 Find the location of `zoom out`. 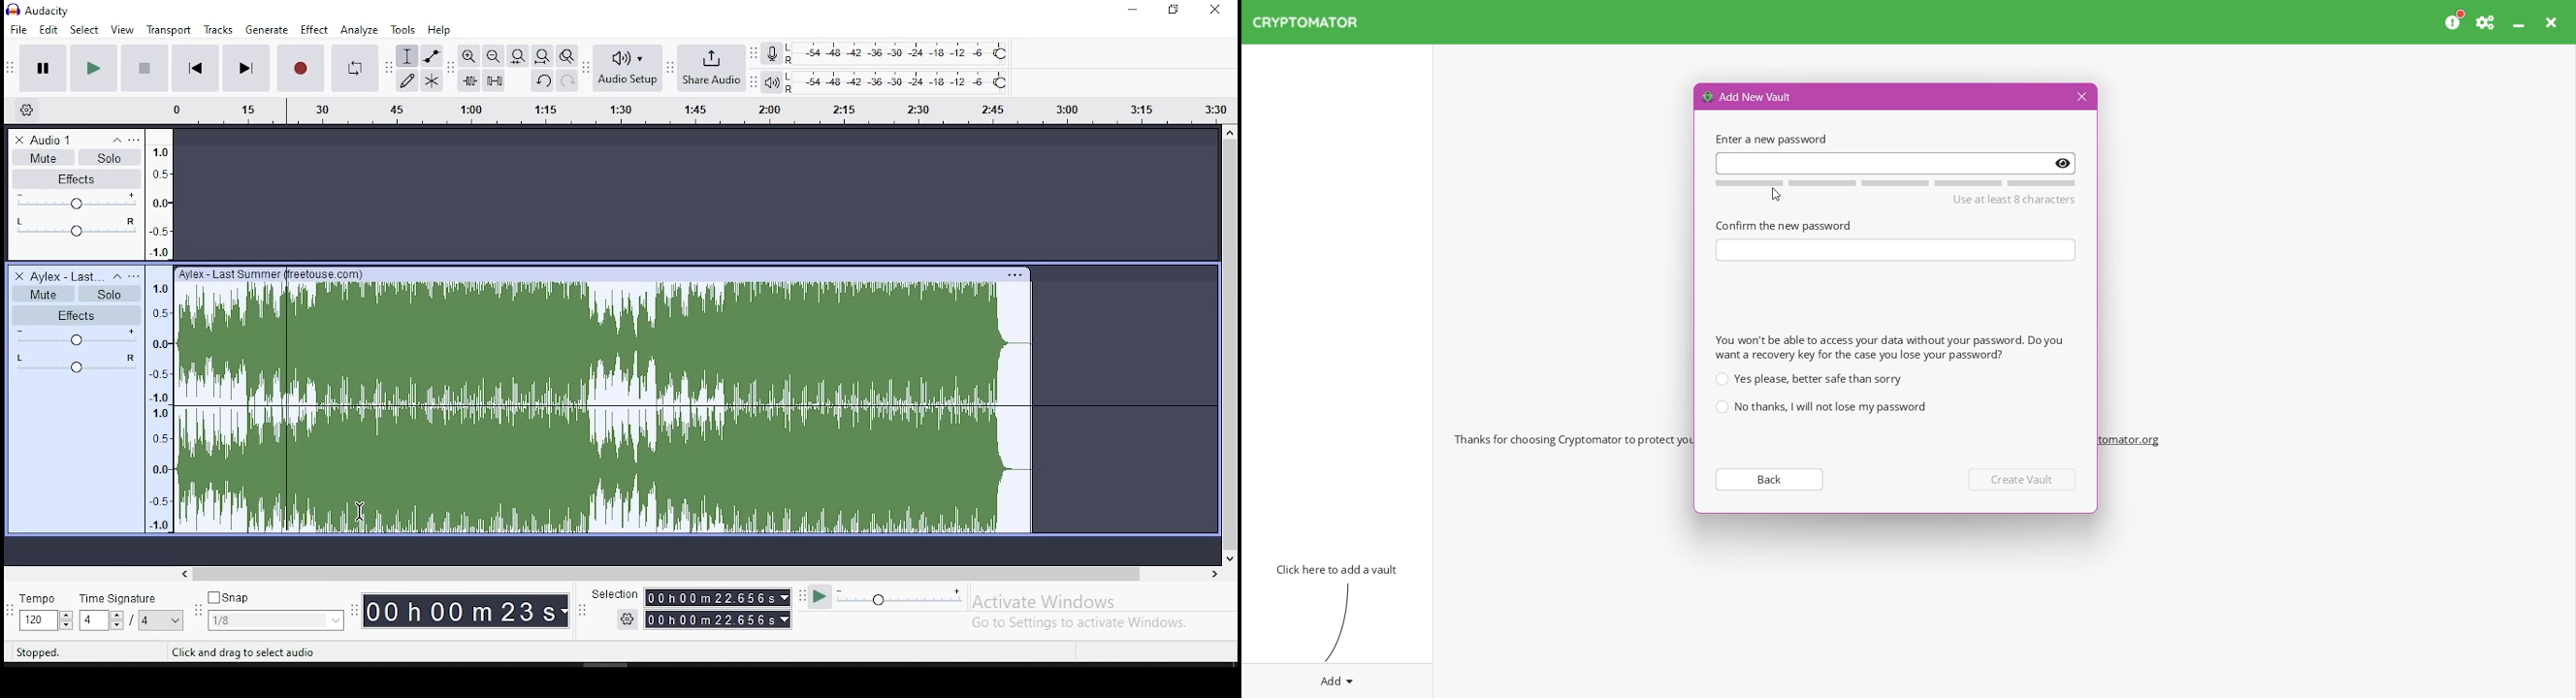

zoom out is located at coordinates (493, 55).